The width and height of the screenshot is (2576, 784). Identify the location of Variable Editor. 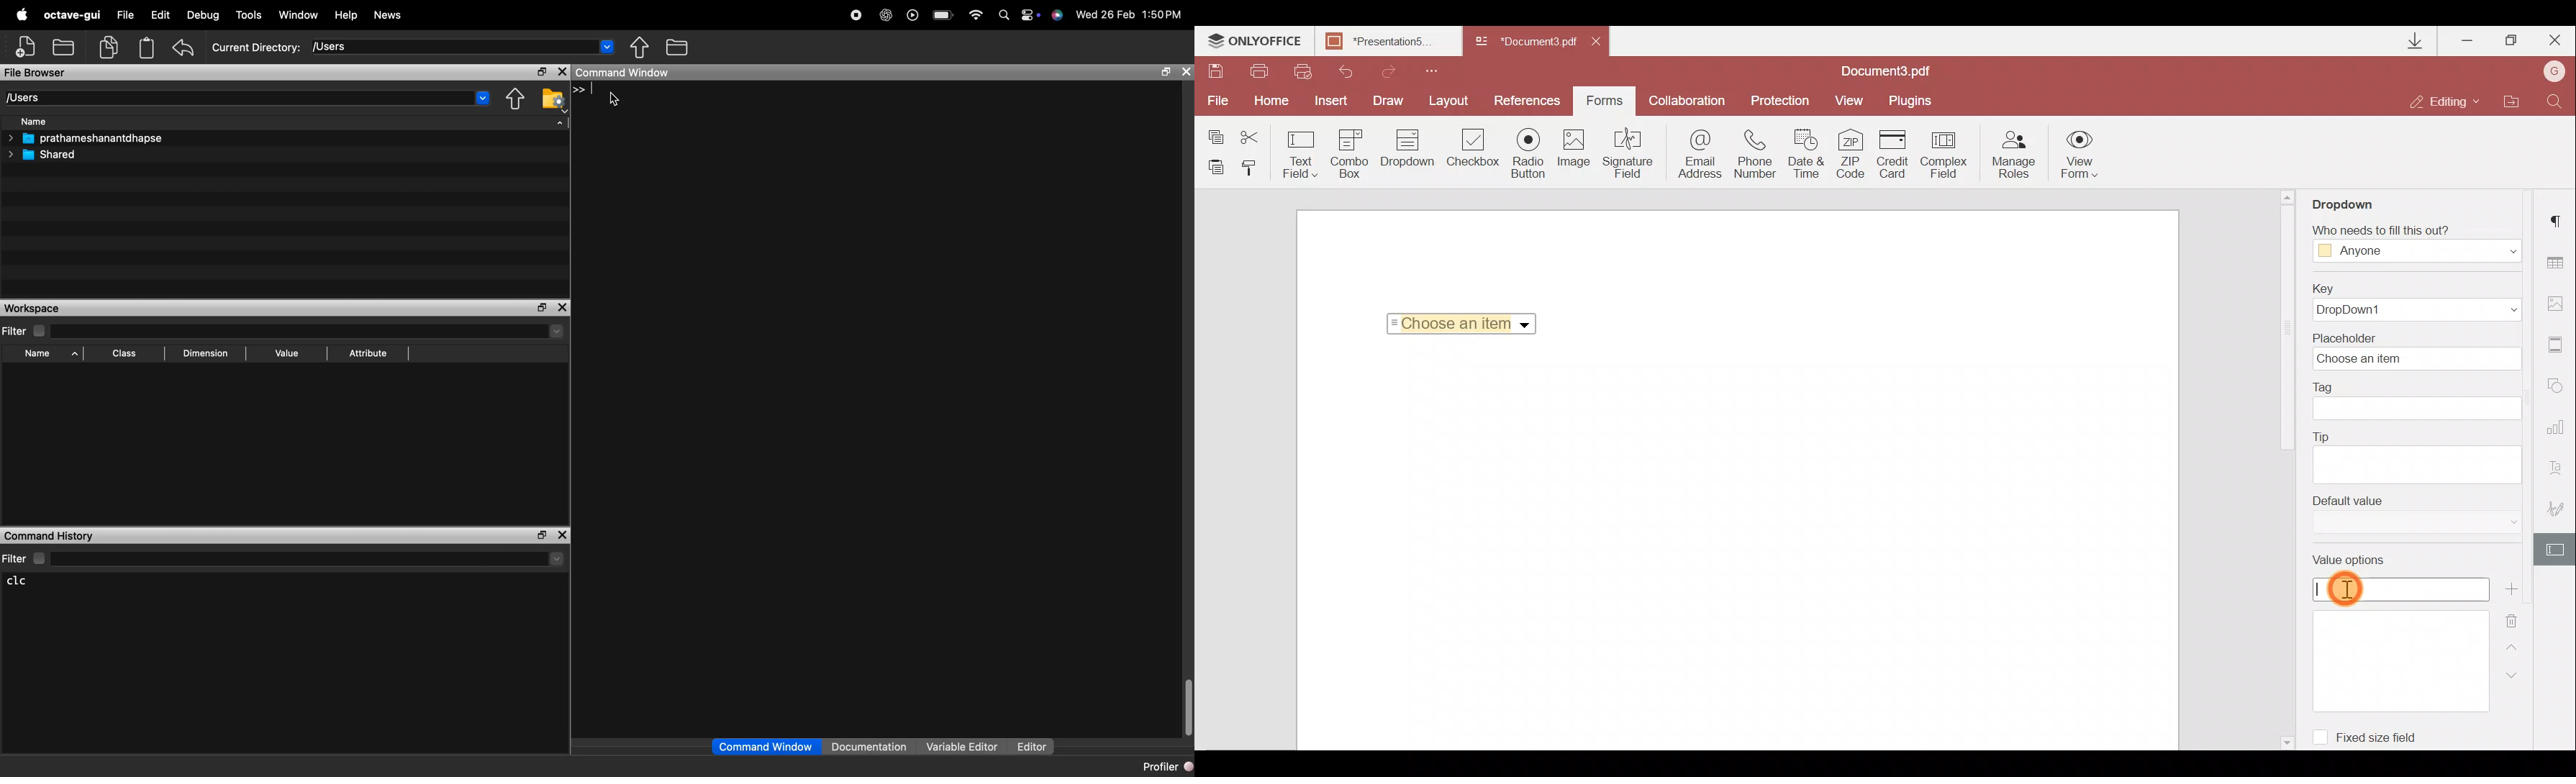
(963, 747).